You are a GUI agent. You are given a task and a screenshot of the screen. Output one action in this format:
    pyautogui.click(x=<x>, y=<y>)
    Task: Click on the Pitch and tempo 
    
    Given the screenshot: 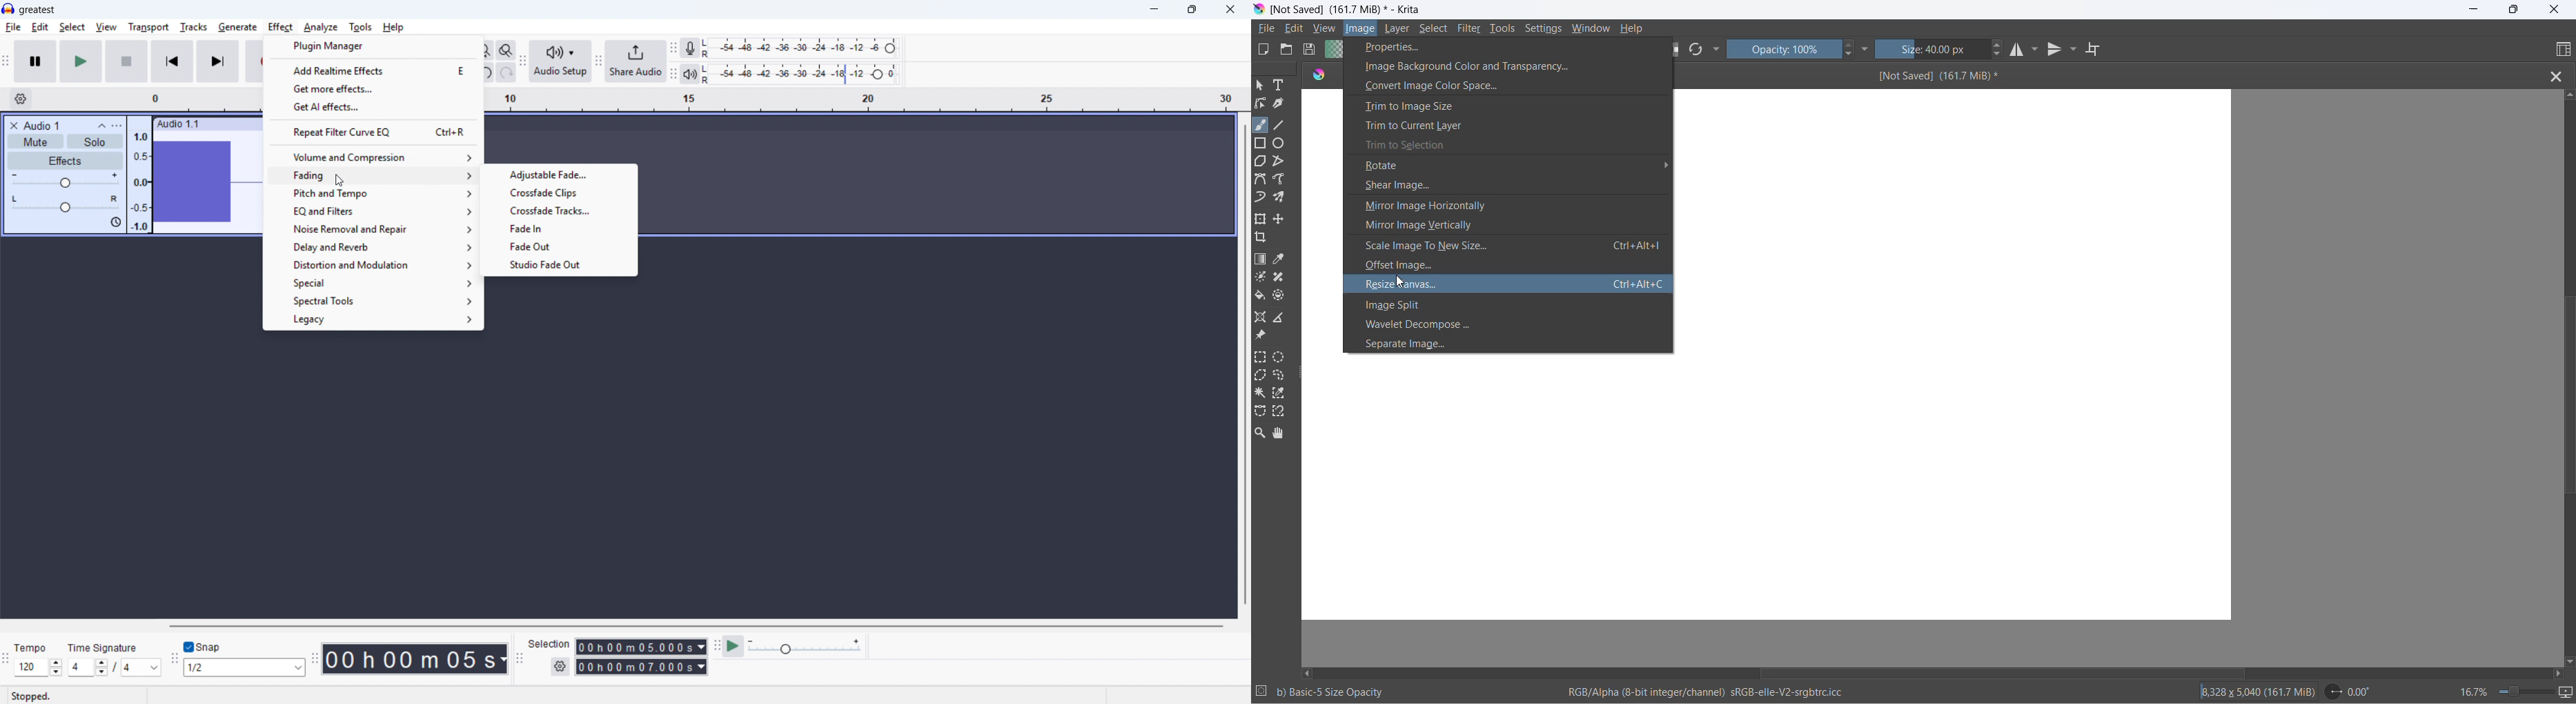 What is the action you would take?
    pyautogui.click(x=375, y=193)
    